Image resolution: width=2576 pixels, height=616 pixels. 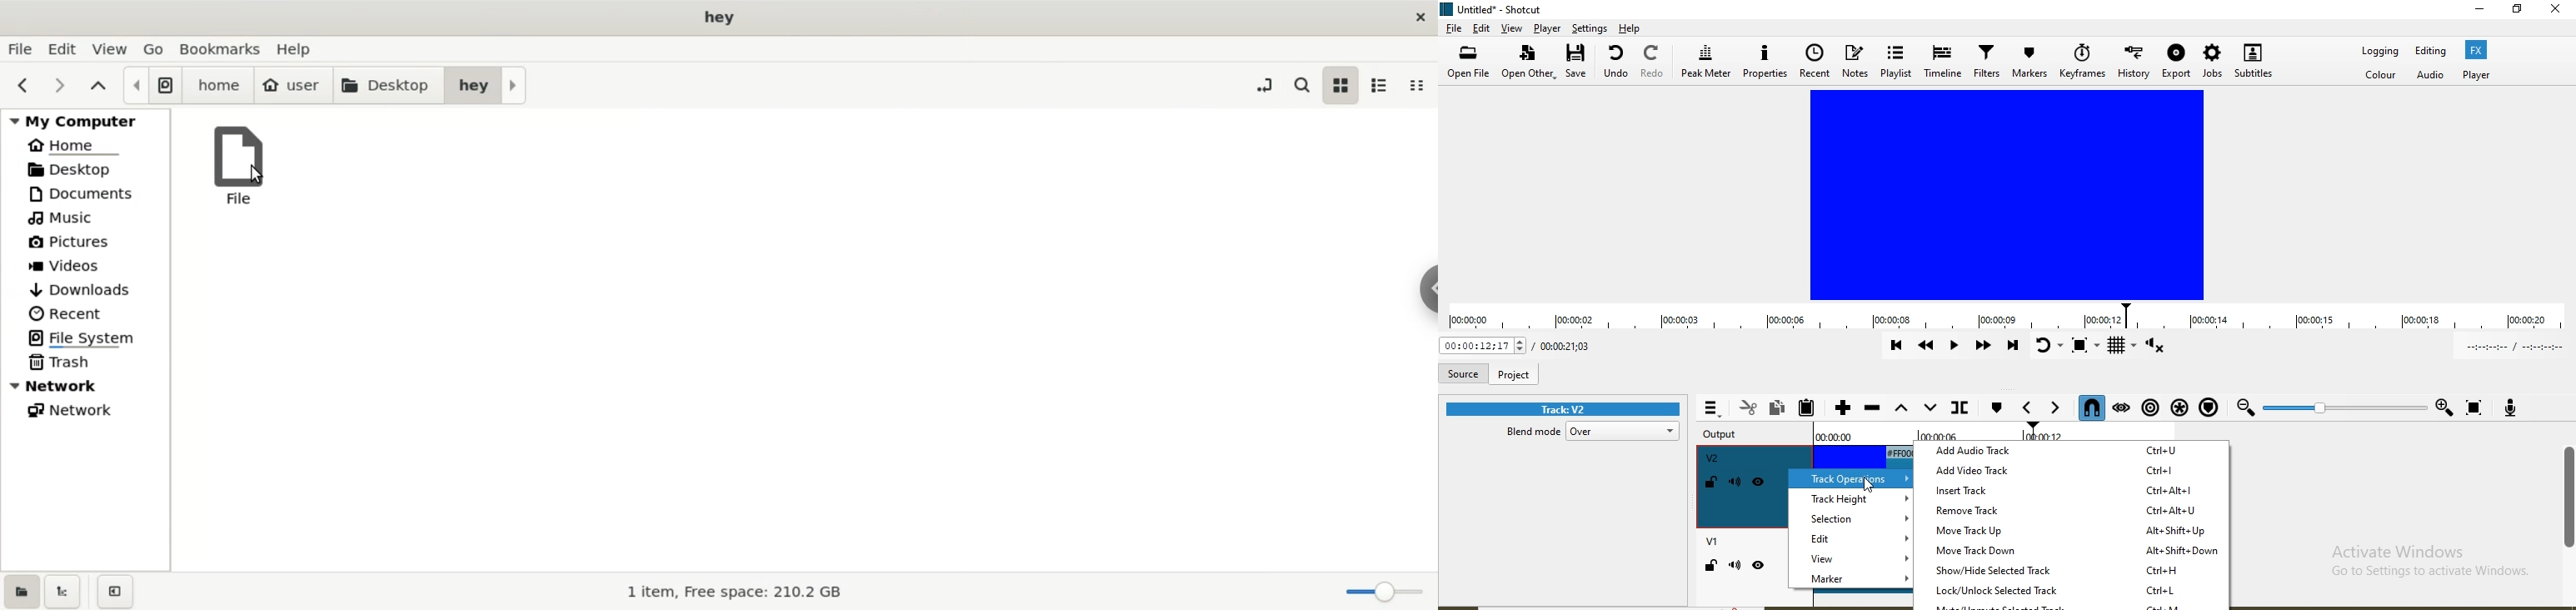 I want to click on view, so click(x=1510, y=28).